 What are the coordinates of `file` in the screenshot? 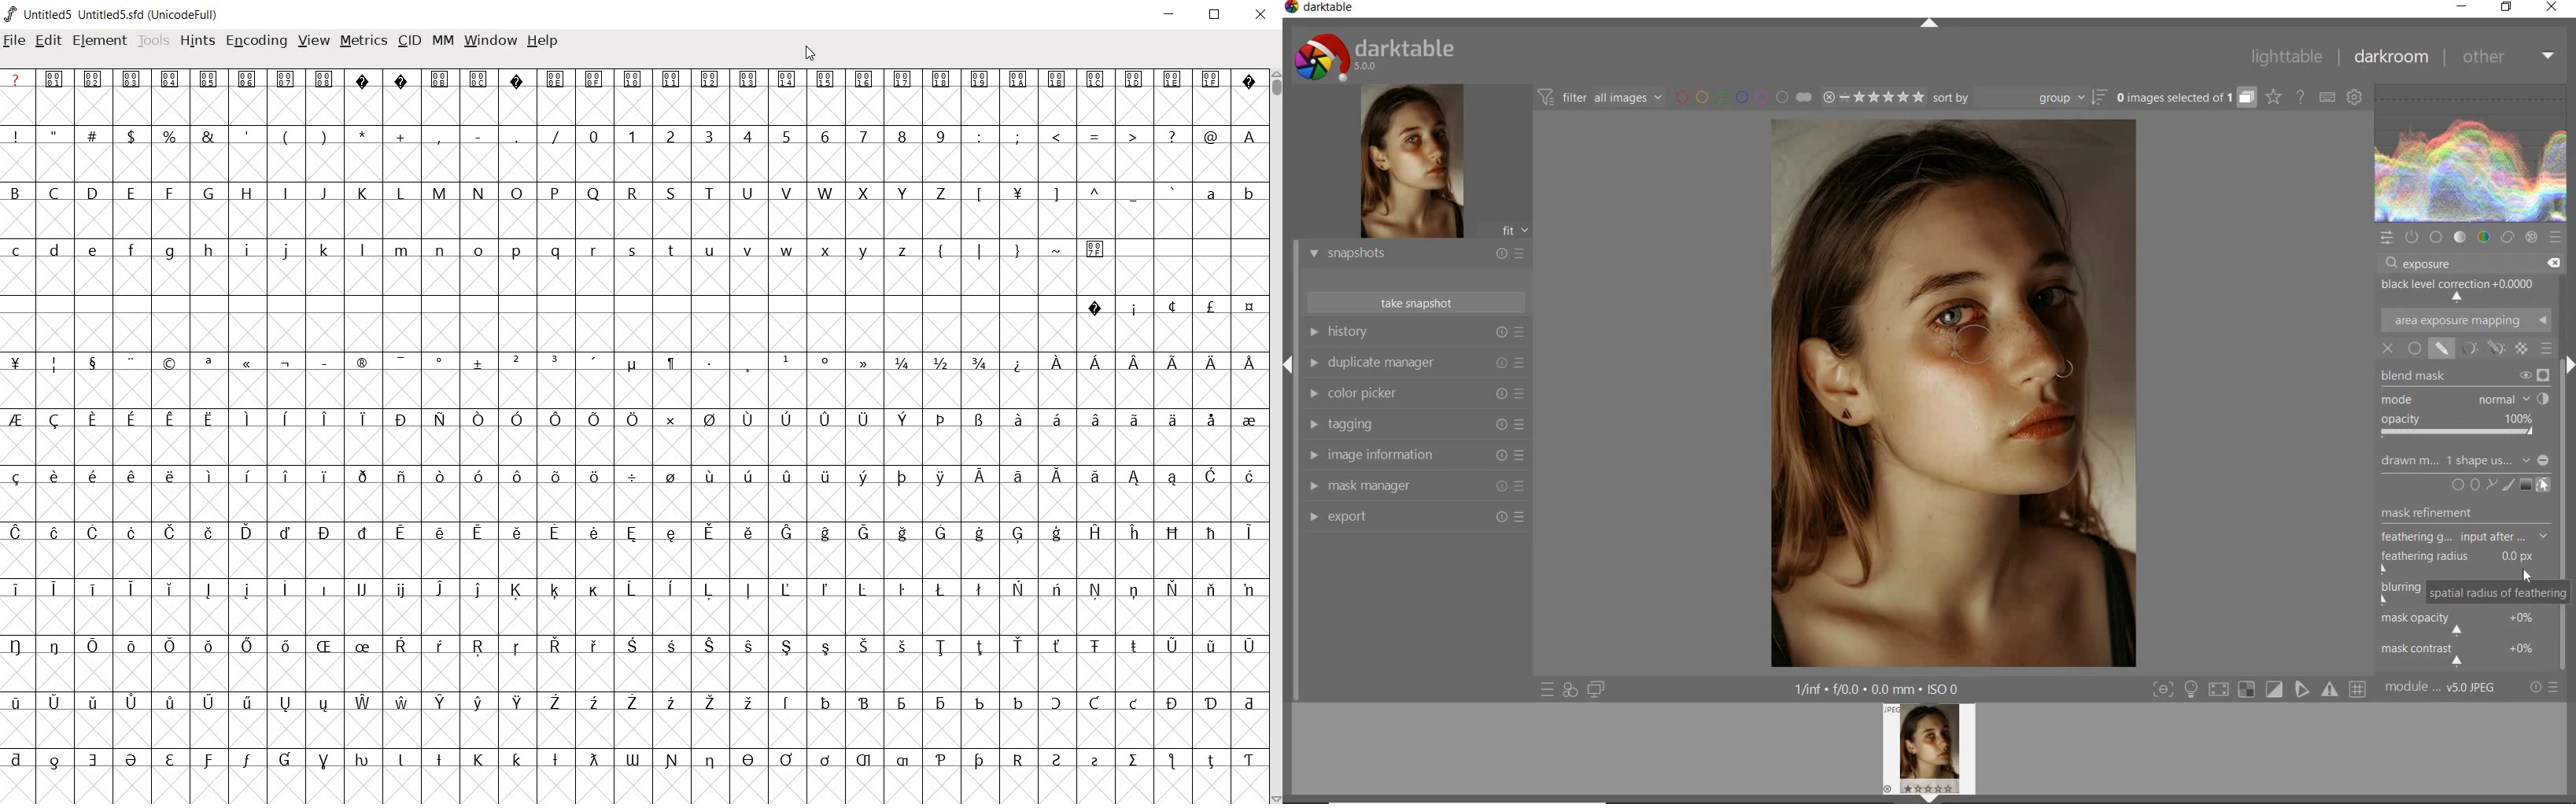 It's located at (13, 42).